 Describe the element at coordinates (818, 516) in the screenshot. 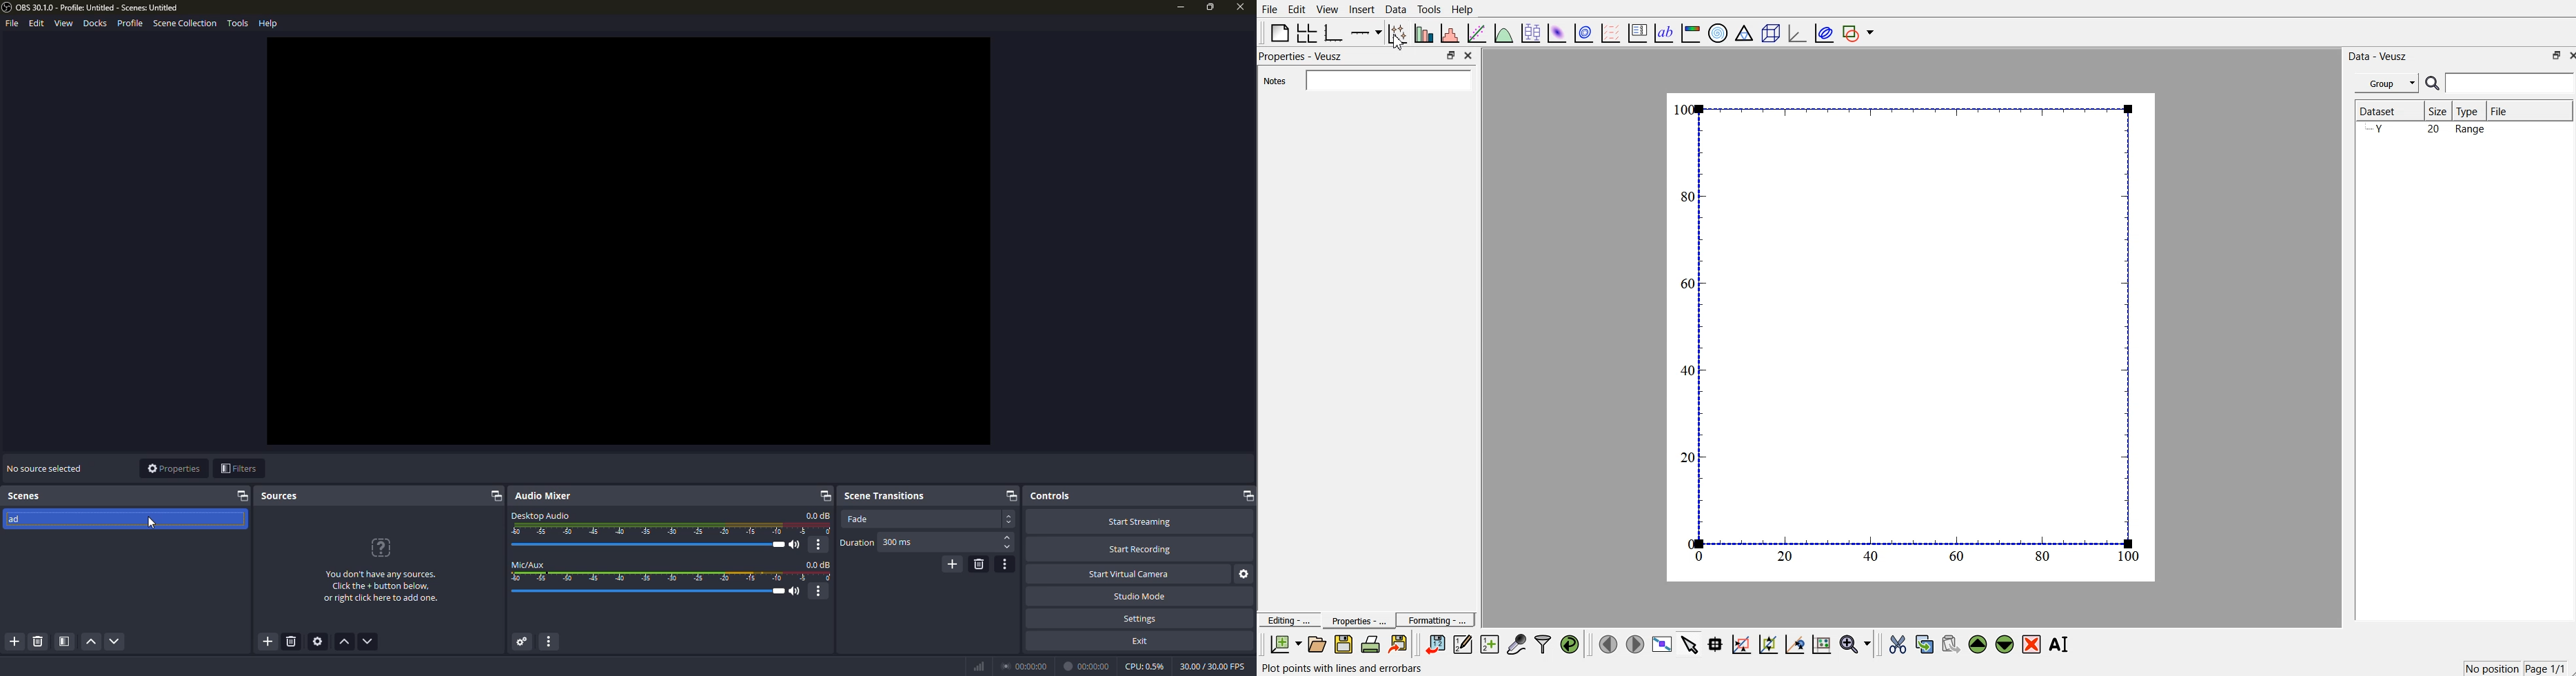

I see `db` at that location.